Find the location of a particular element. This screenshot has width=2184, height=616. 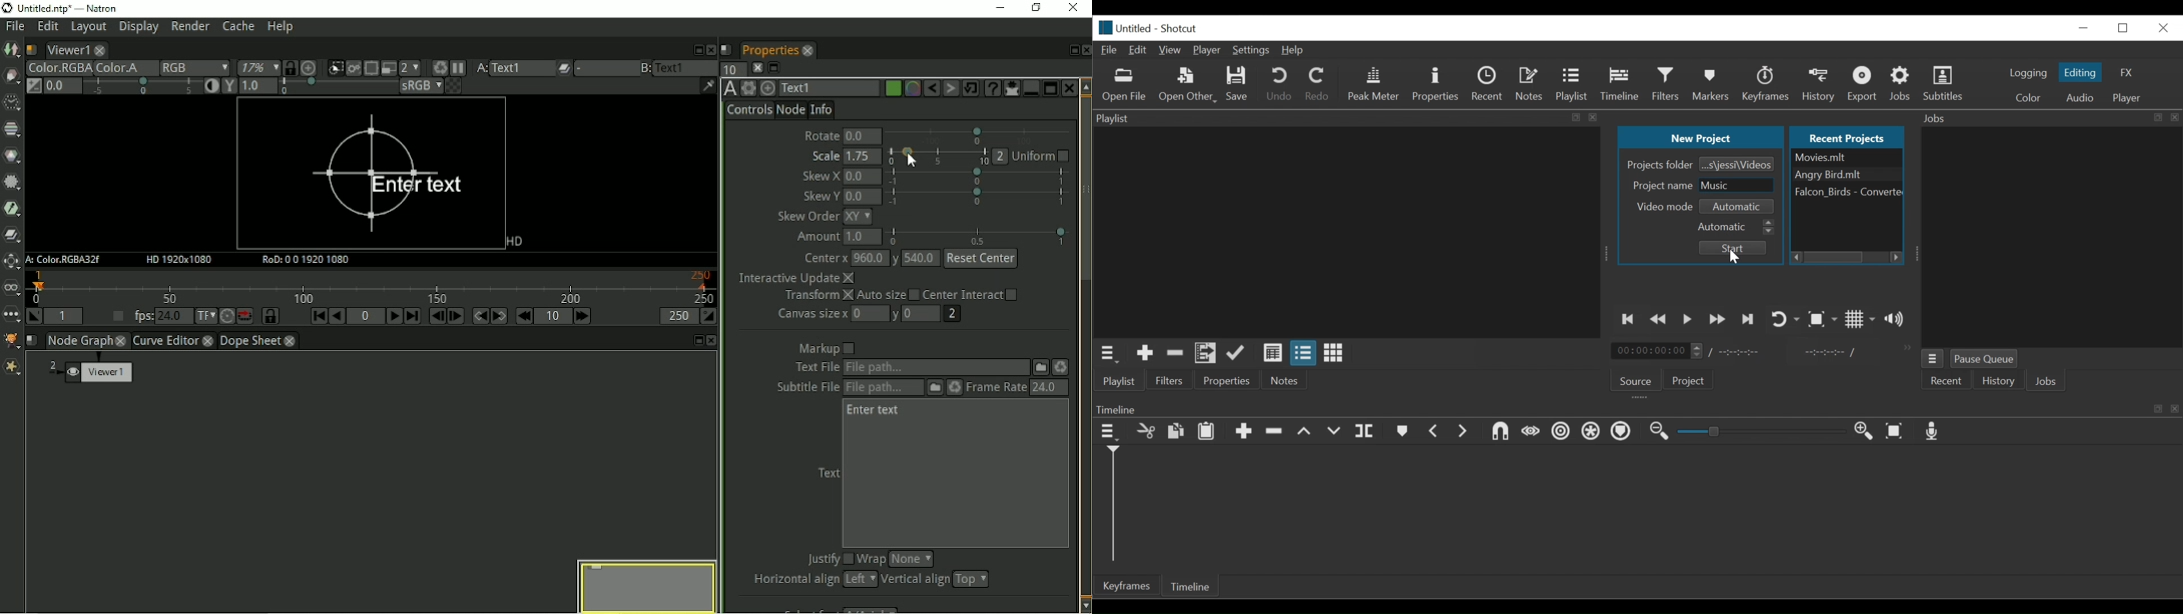

Recent Projects is located at coordinates (1844, 136).